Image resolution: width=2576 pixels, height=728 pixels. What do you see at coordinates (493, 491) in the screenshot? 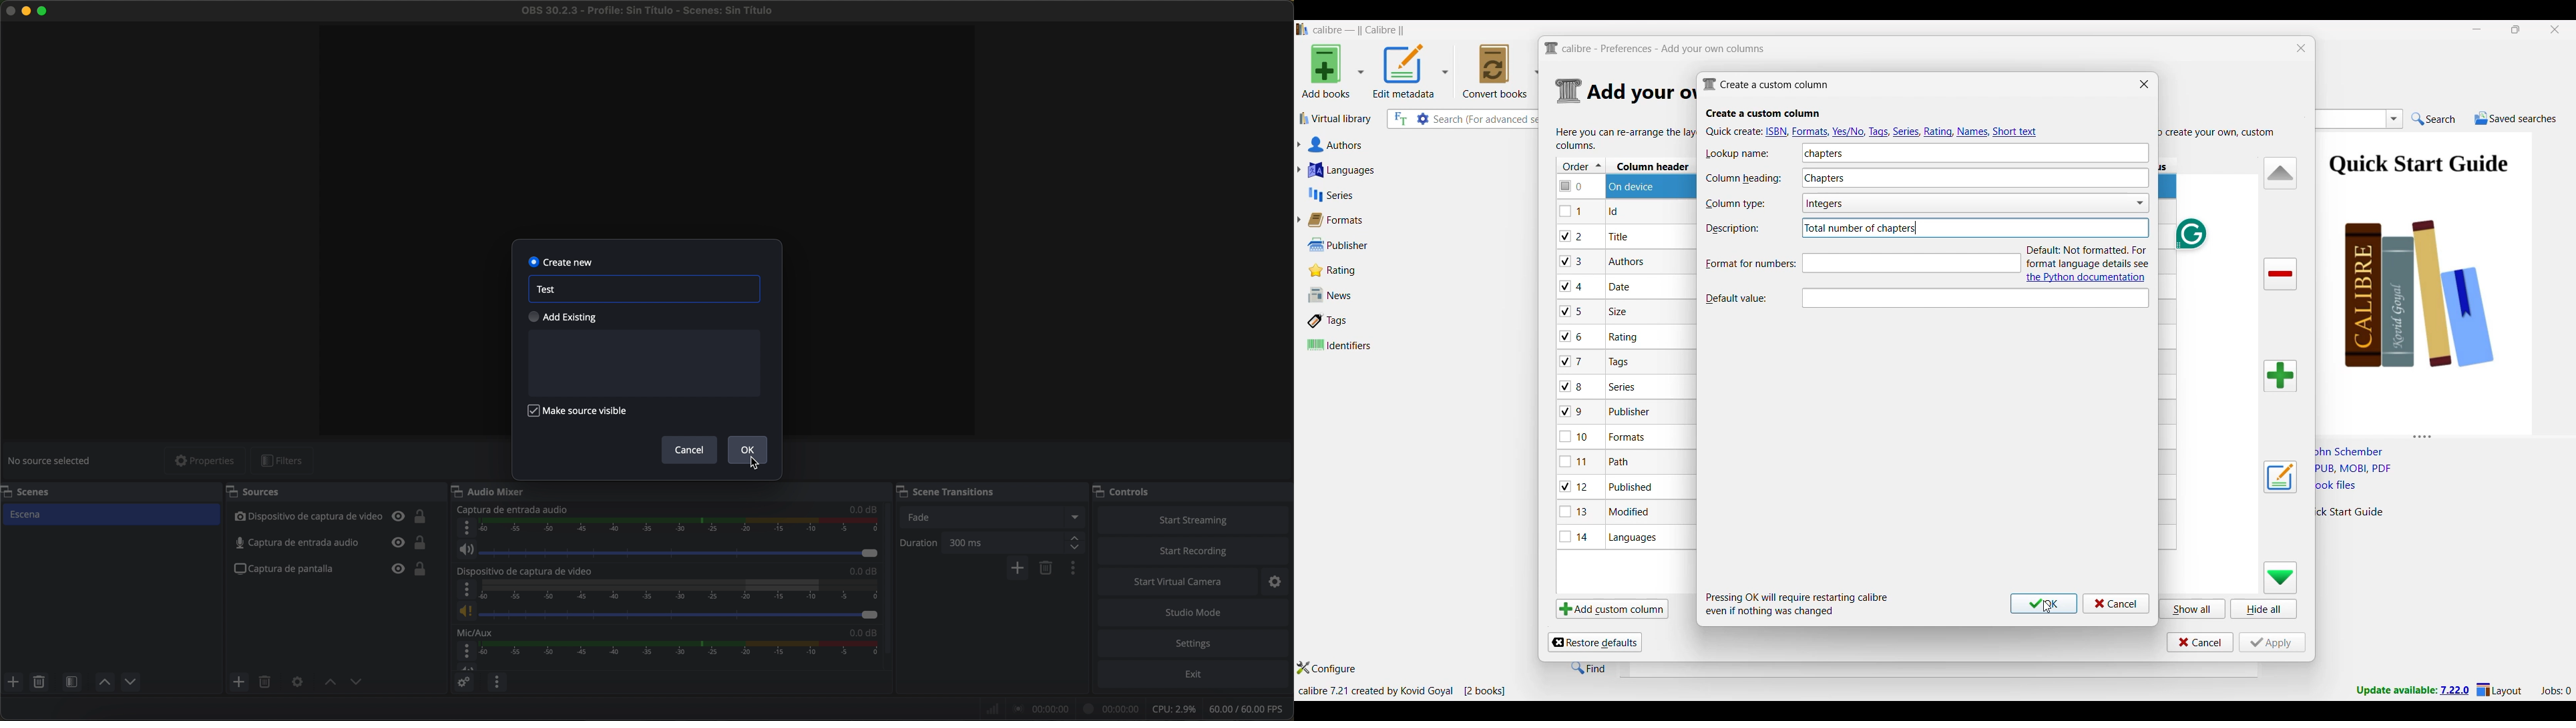
I see `audio mixer` at bounding box center [493, 491].